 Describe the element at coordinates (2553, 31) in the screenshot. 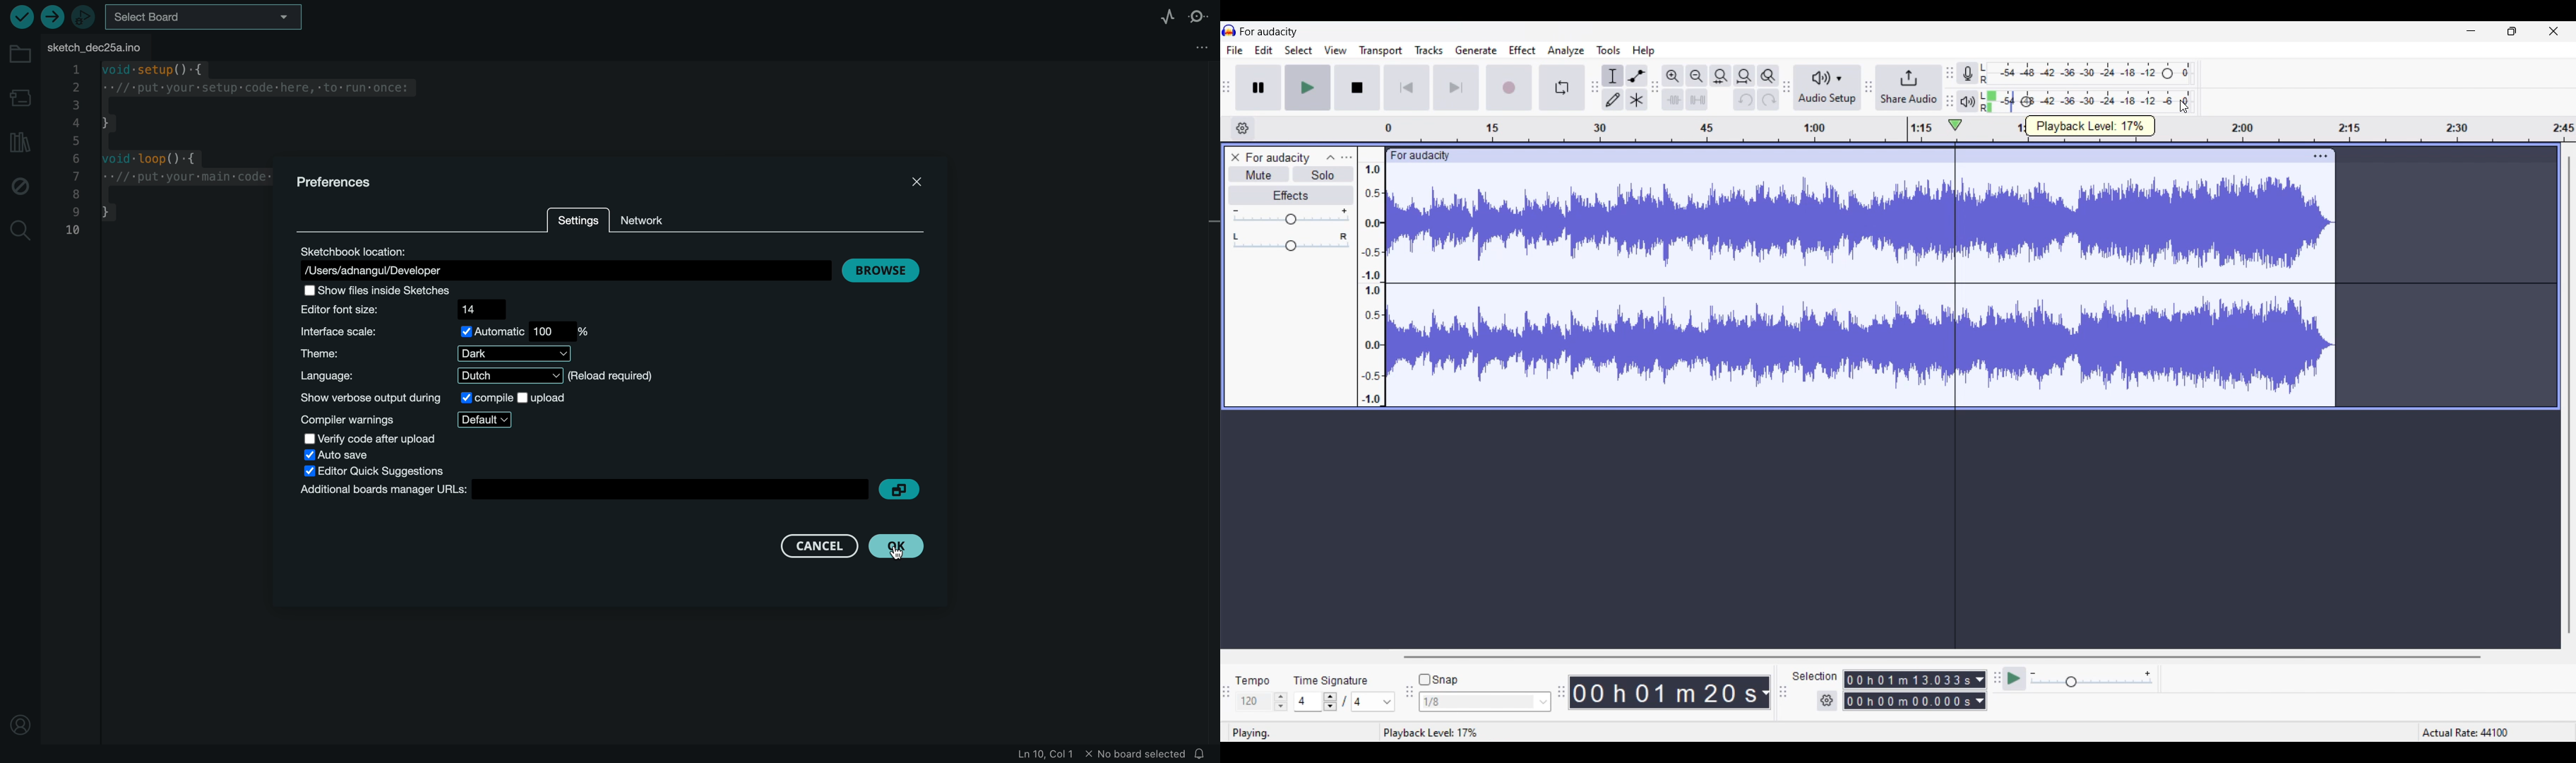

I see `Close interface` at that location.